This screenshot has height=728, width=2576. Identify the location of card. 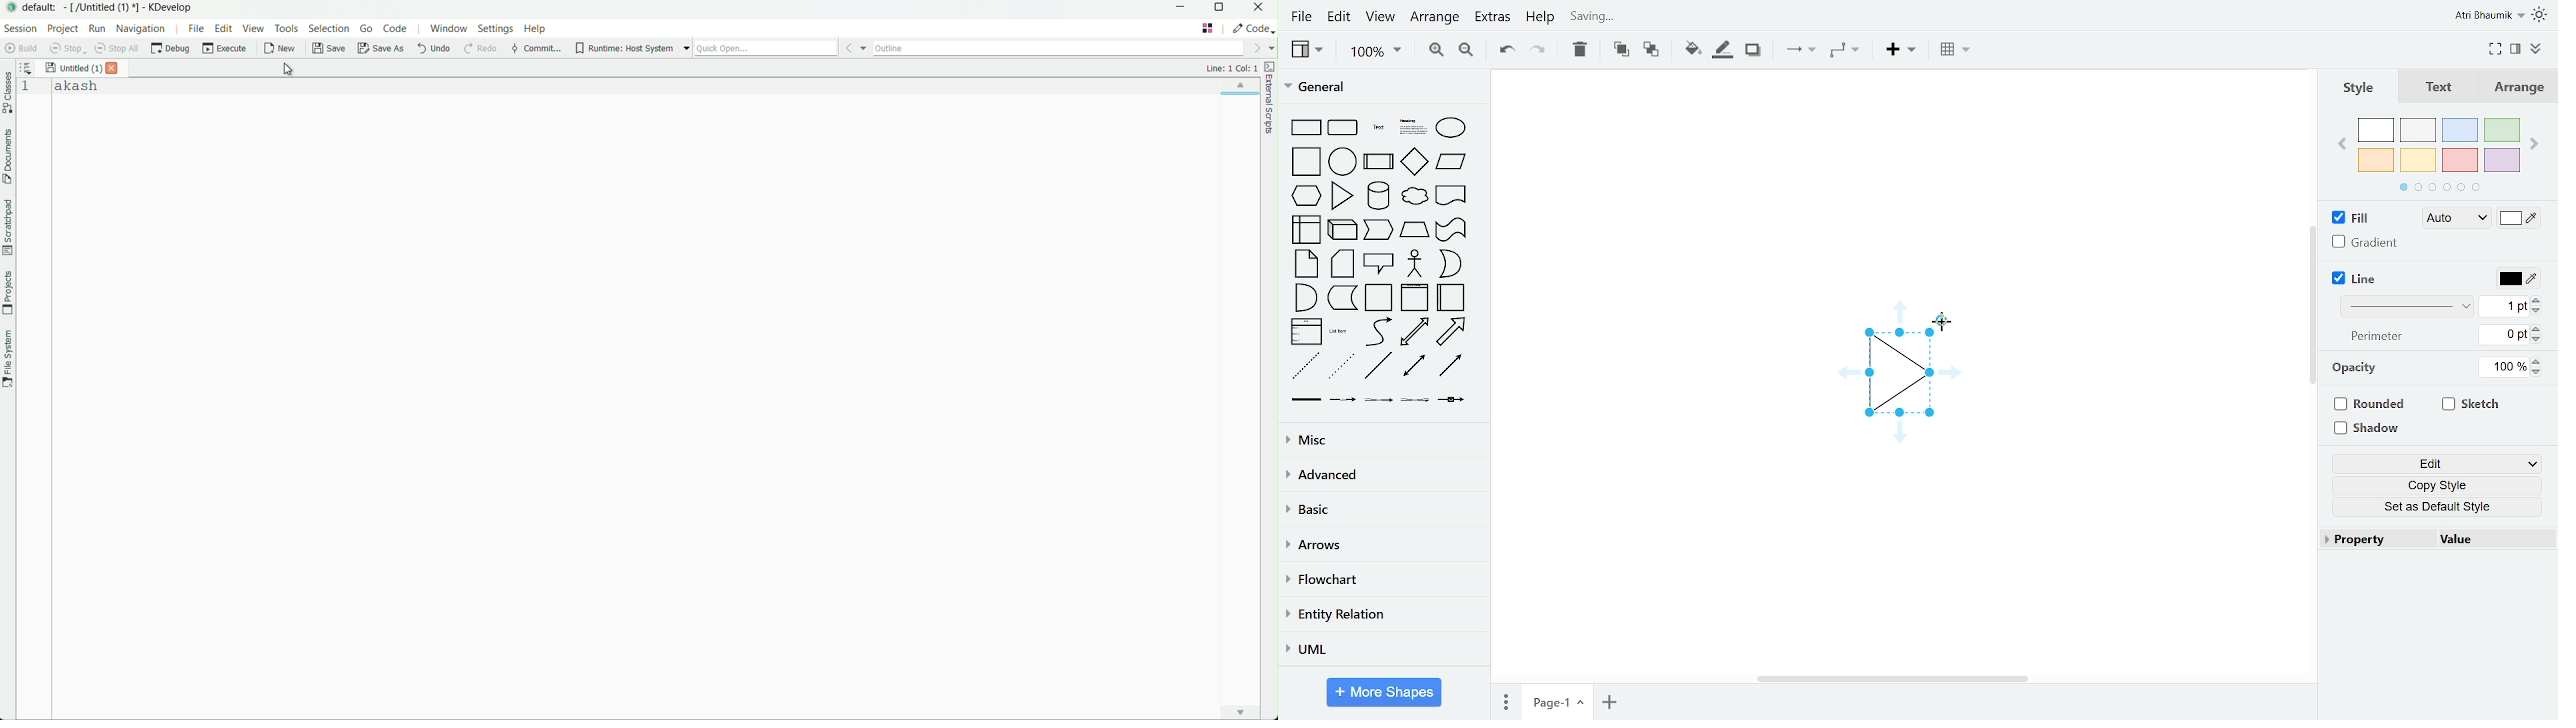
(1342, 264).